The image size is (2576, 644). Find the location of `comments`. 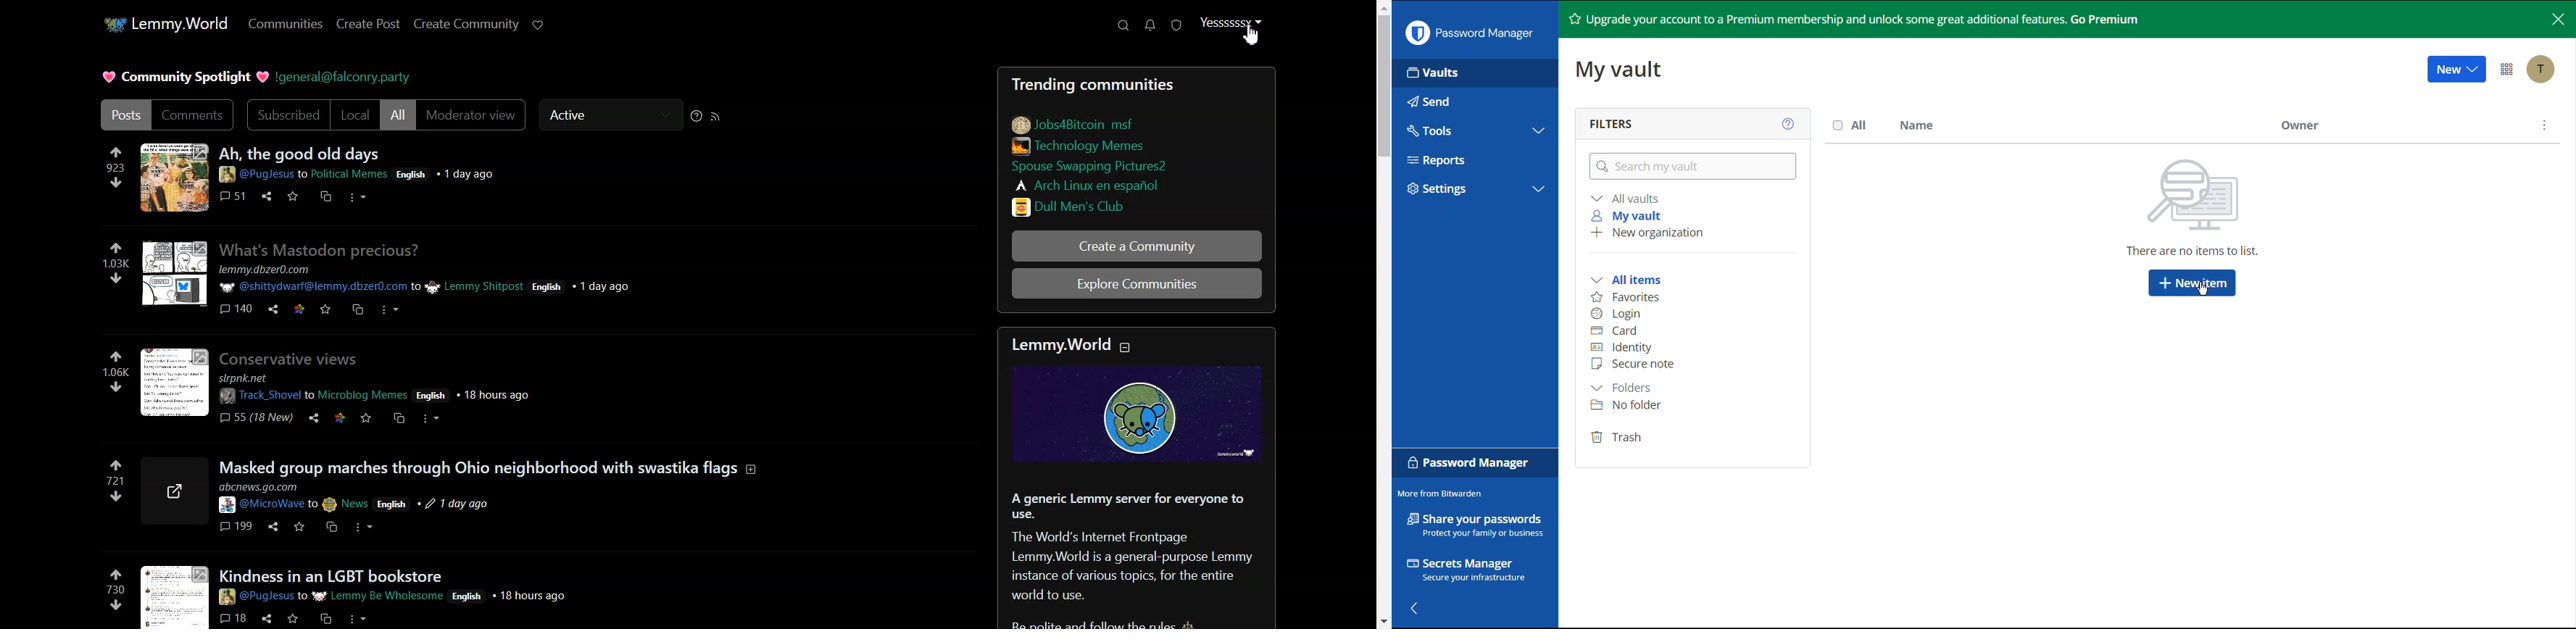

comments is located at coordinates (233, 525).